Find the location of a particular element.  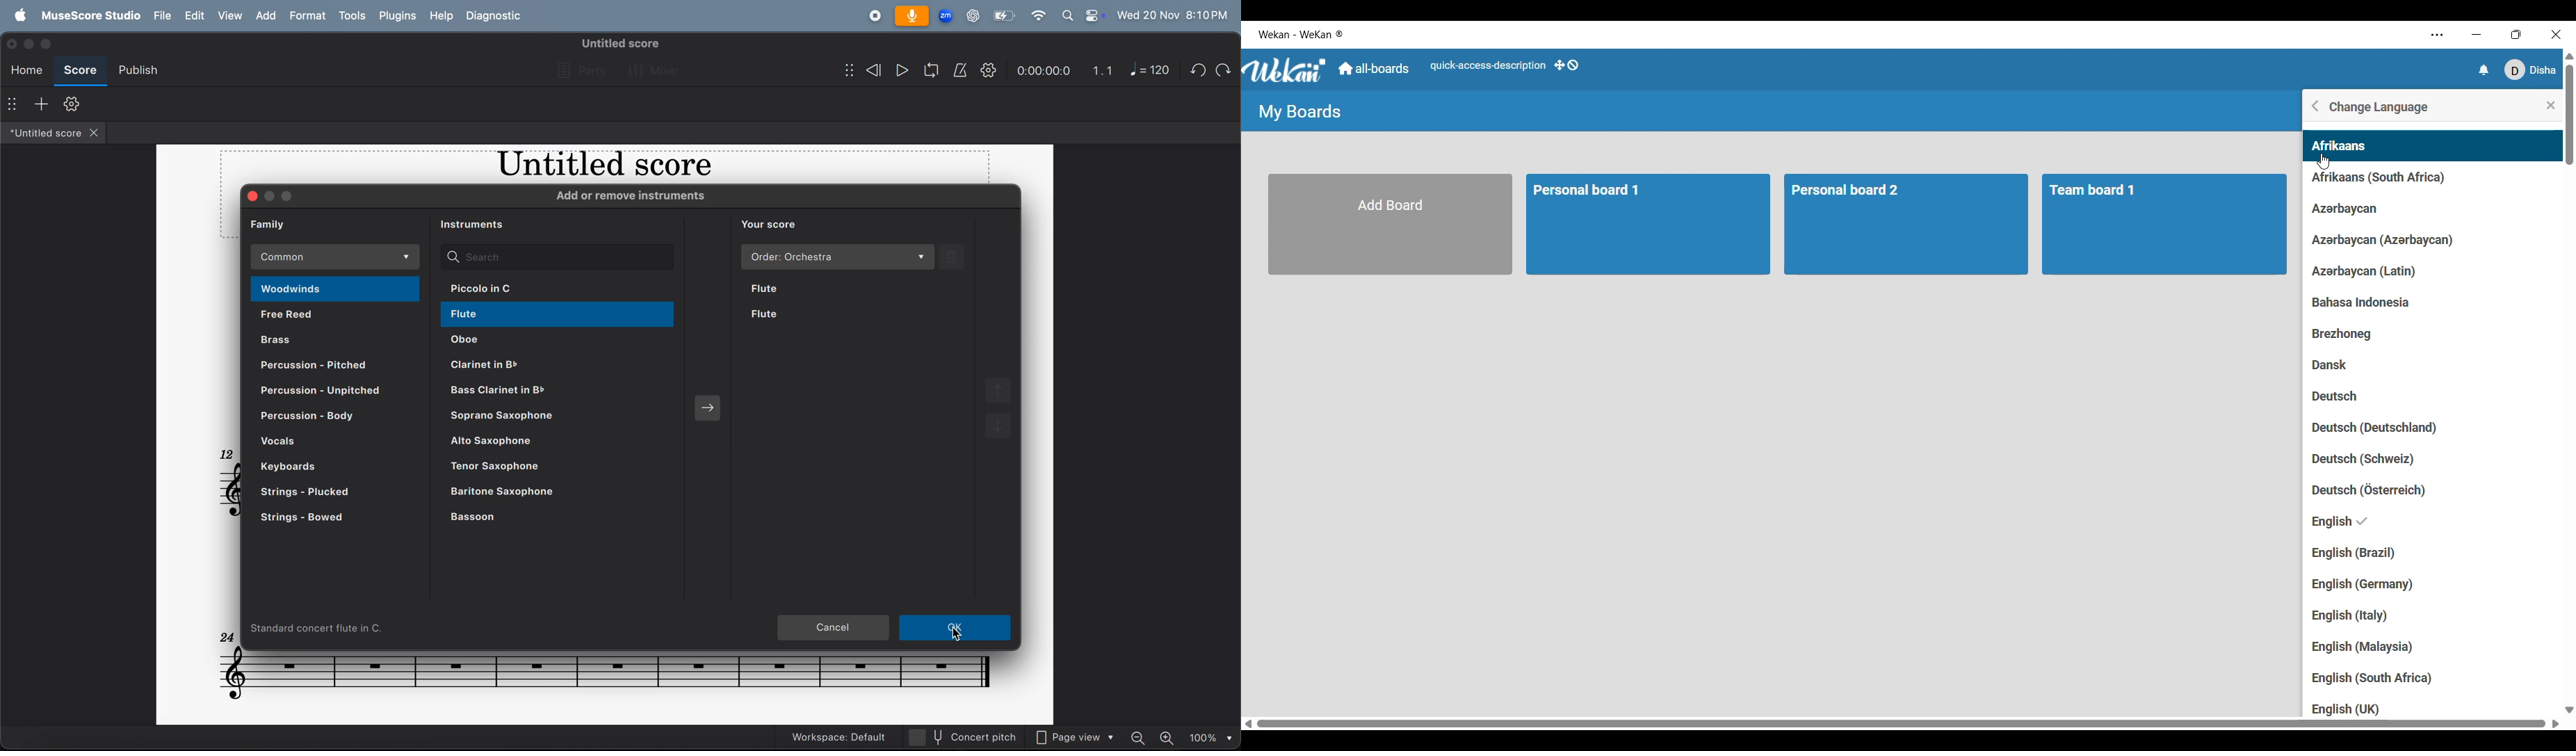

Vertical slide bar is located at coordinates (2570, 115).